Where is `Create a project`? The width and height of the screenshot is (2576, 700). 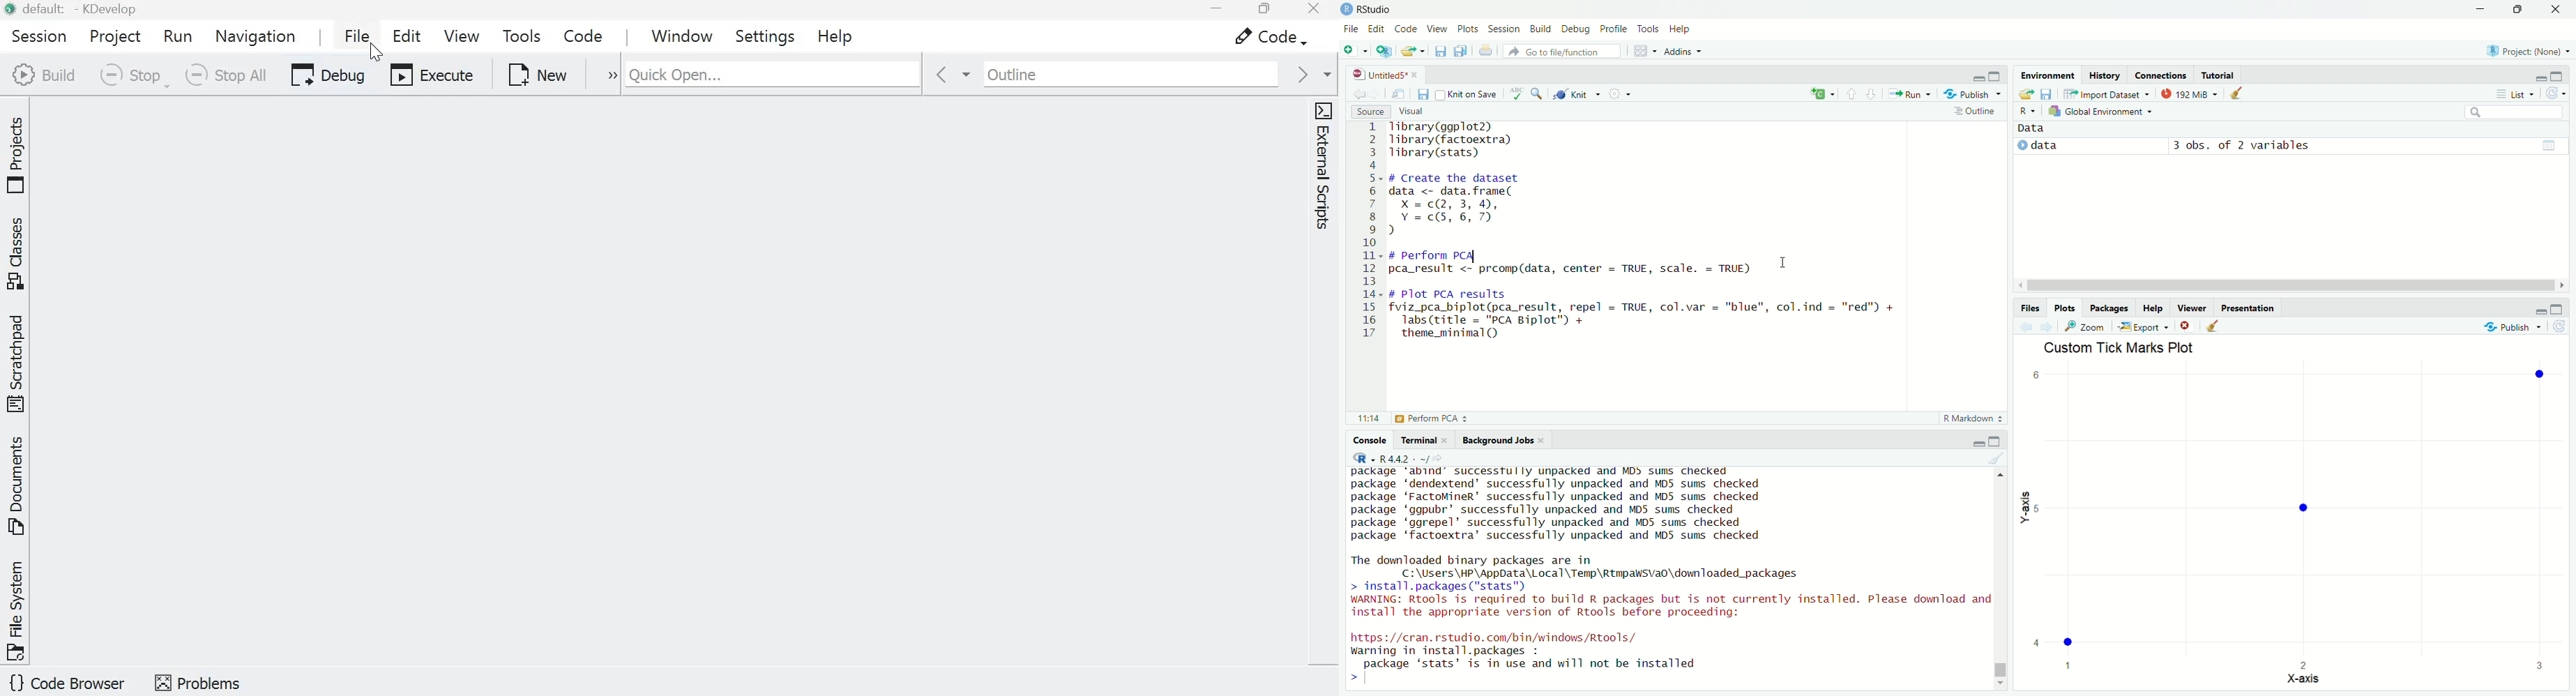
Create a project is located at coordinates (1384, 51).